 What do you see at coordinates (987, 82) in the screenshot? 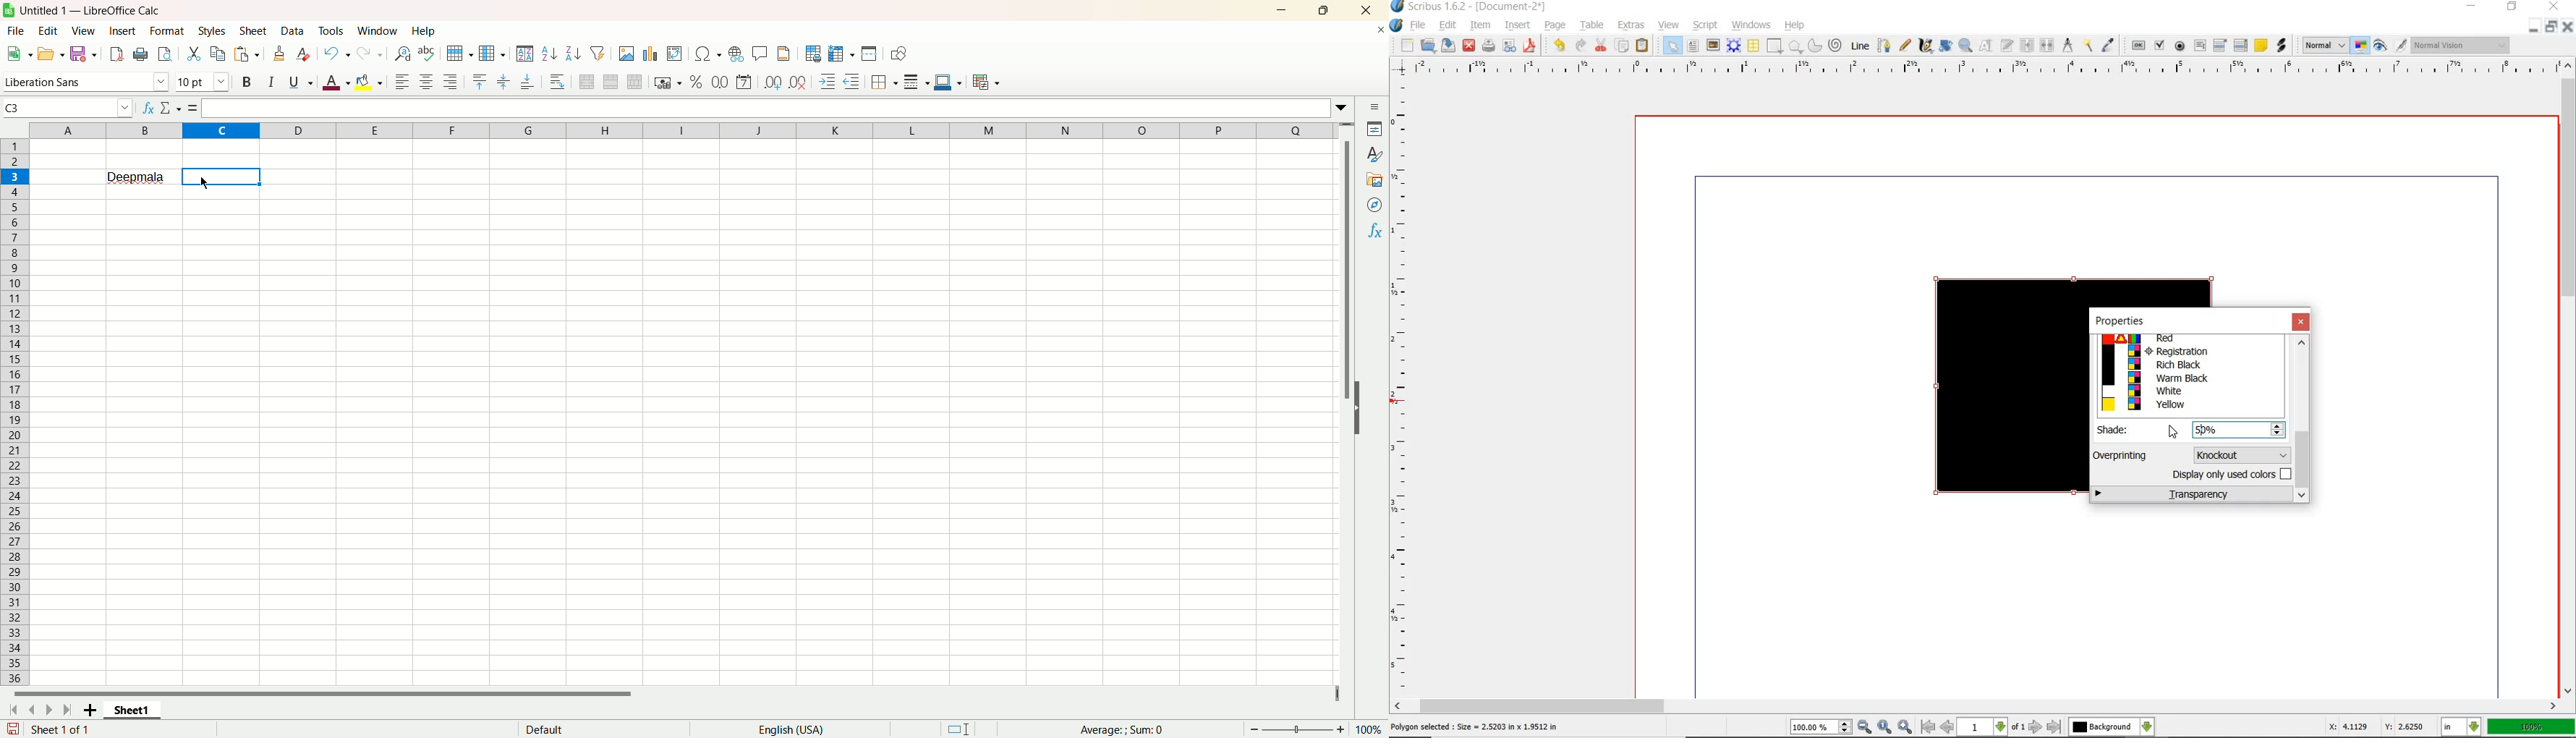
I see `Conditional formatting` at bounding box center [987, 82].